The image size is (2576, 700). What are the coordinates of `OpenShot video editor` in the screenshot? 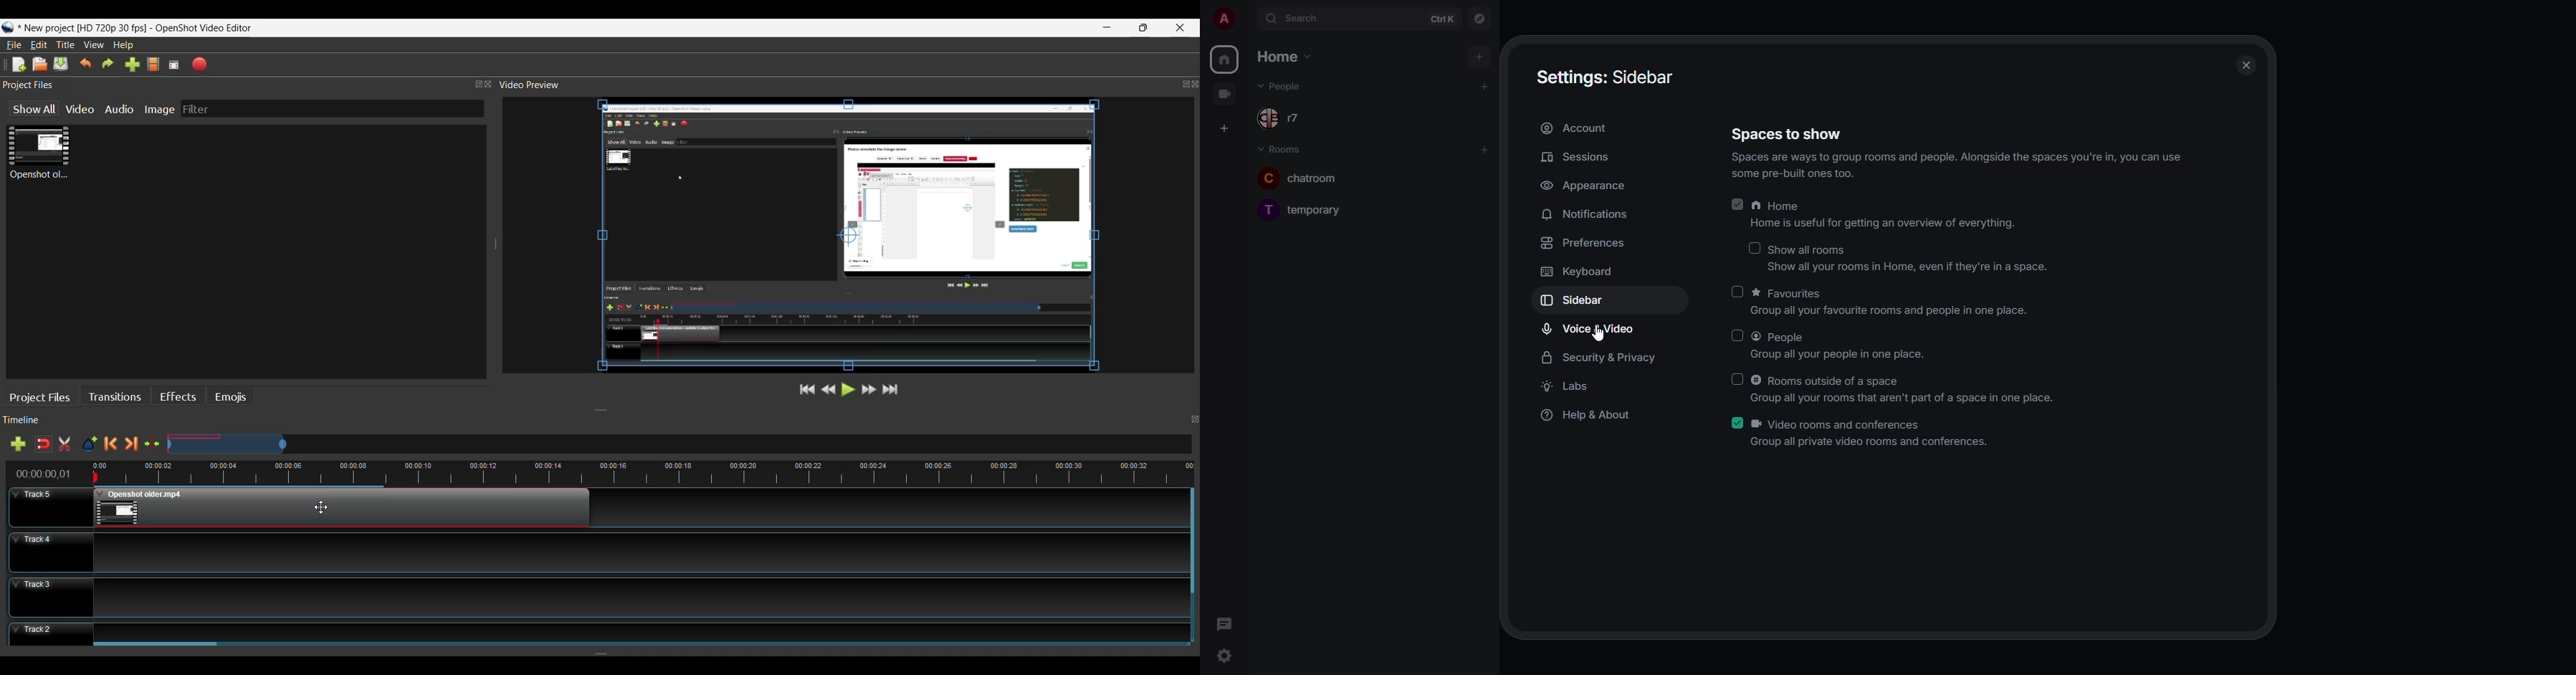 It's located at (209, 28).